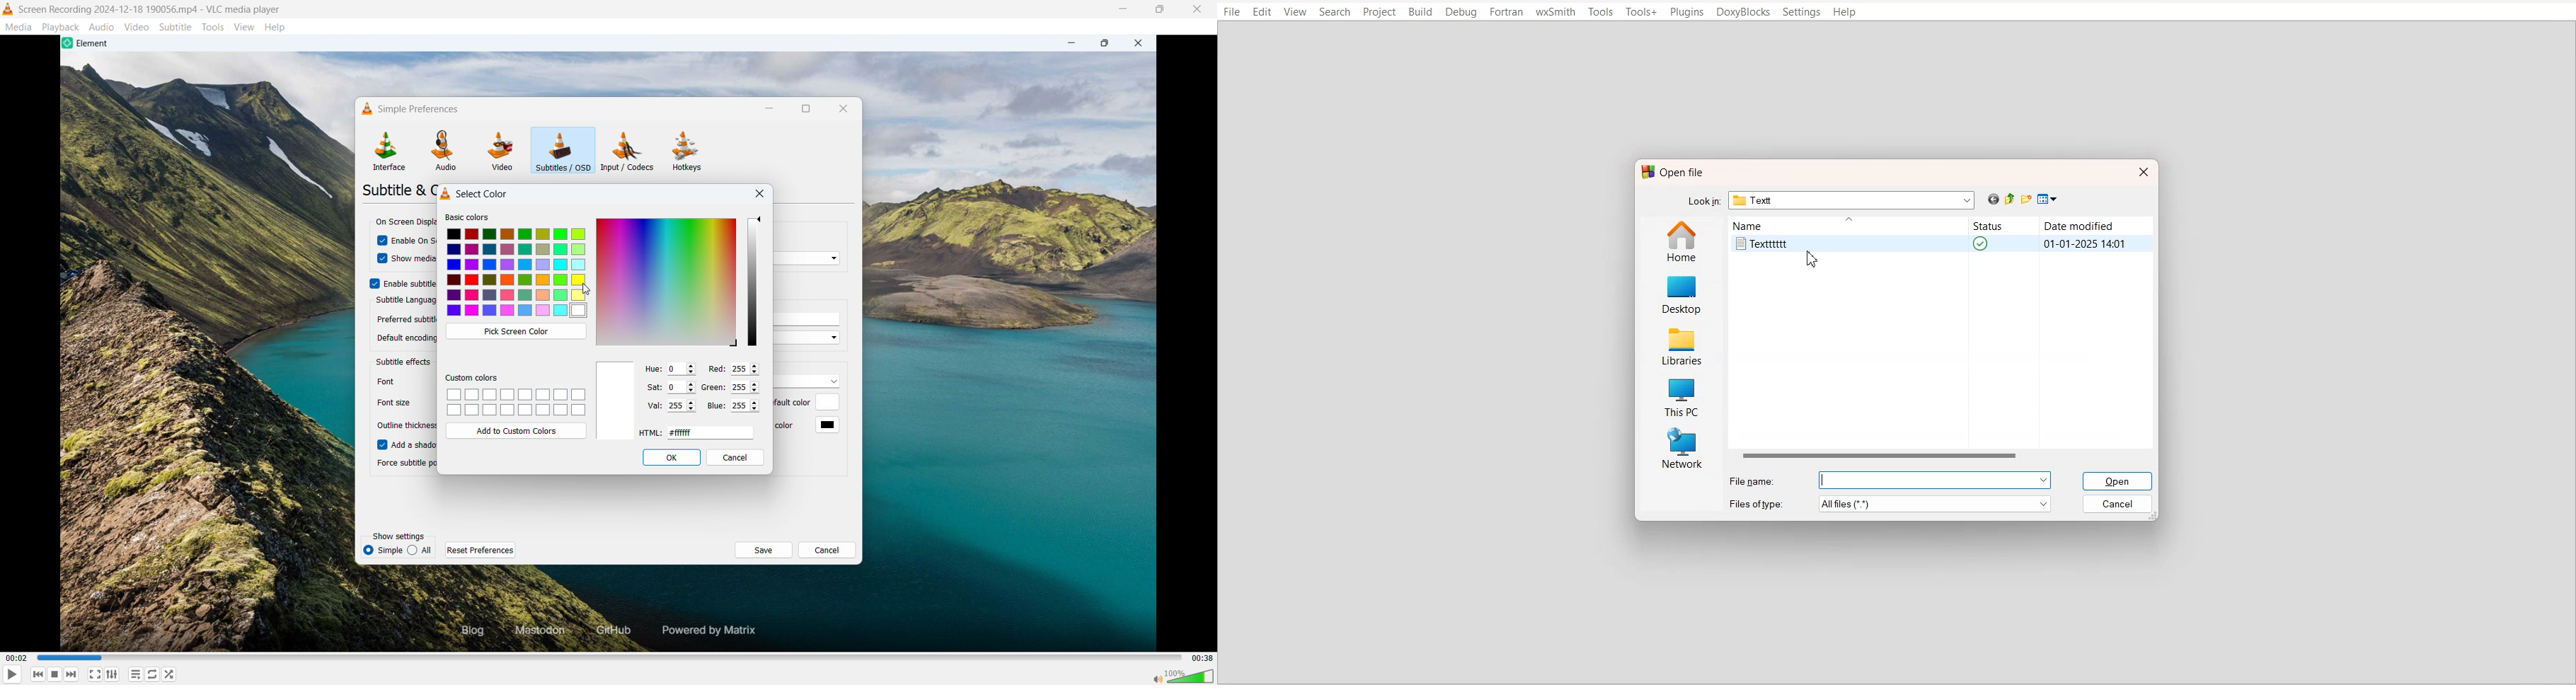  What do you see at coordinates (2117, 502) in the screenshot?
I see `Cancel` at bounding box center [2117, 502].